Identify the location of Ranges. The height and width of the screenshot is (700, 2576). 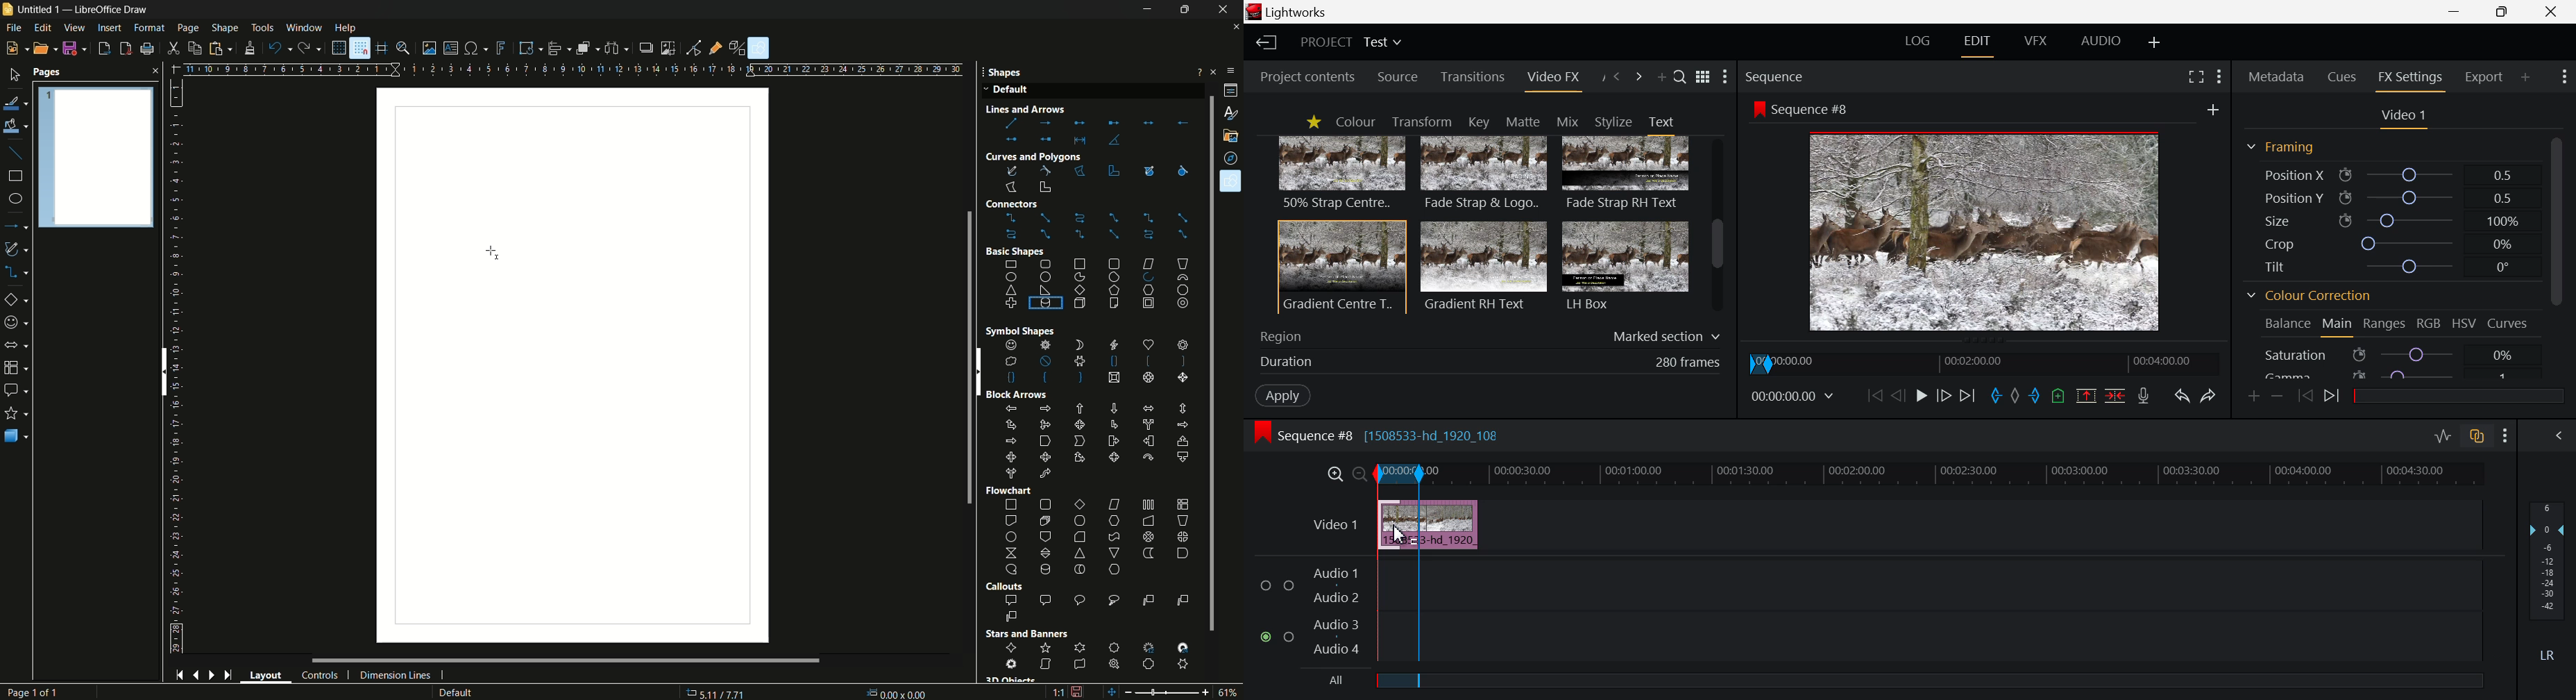
(2383, 327).